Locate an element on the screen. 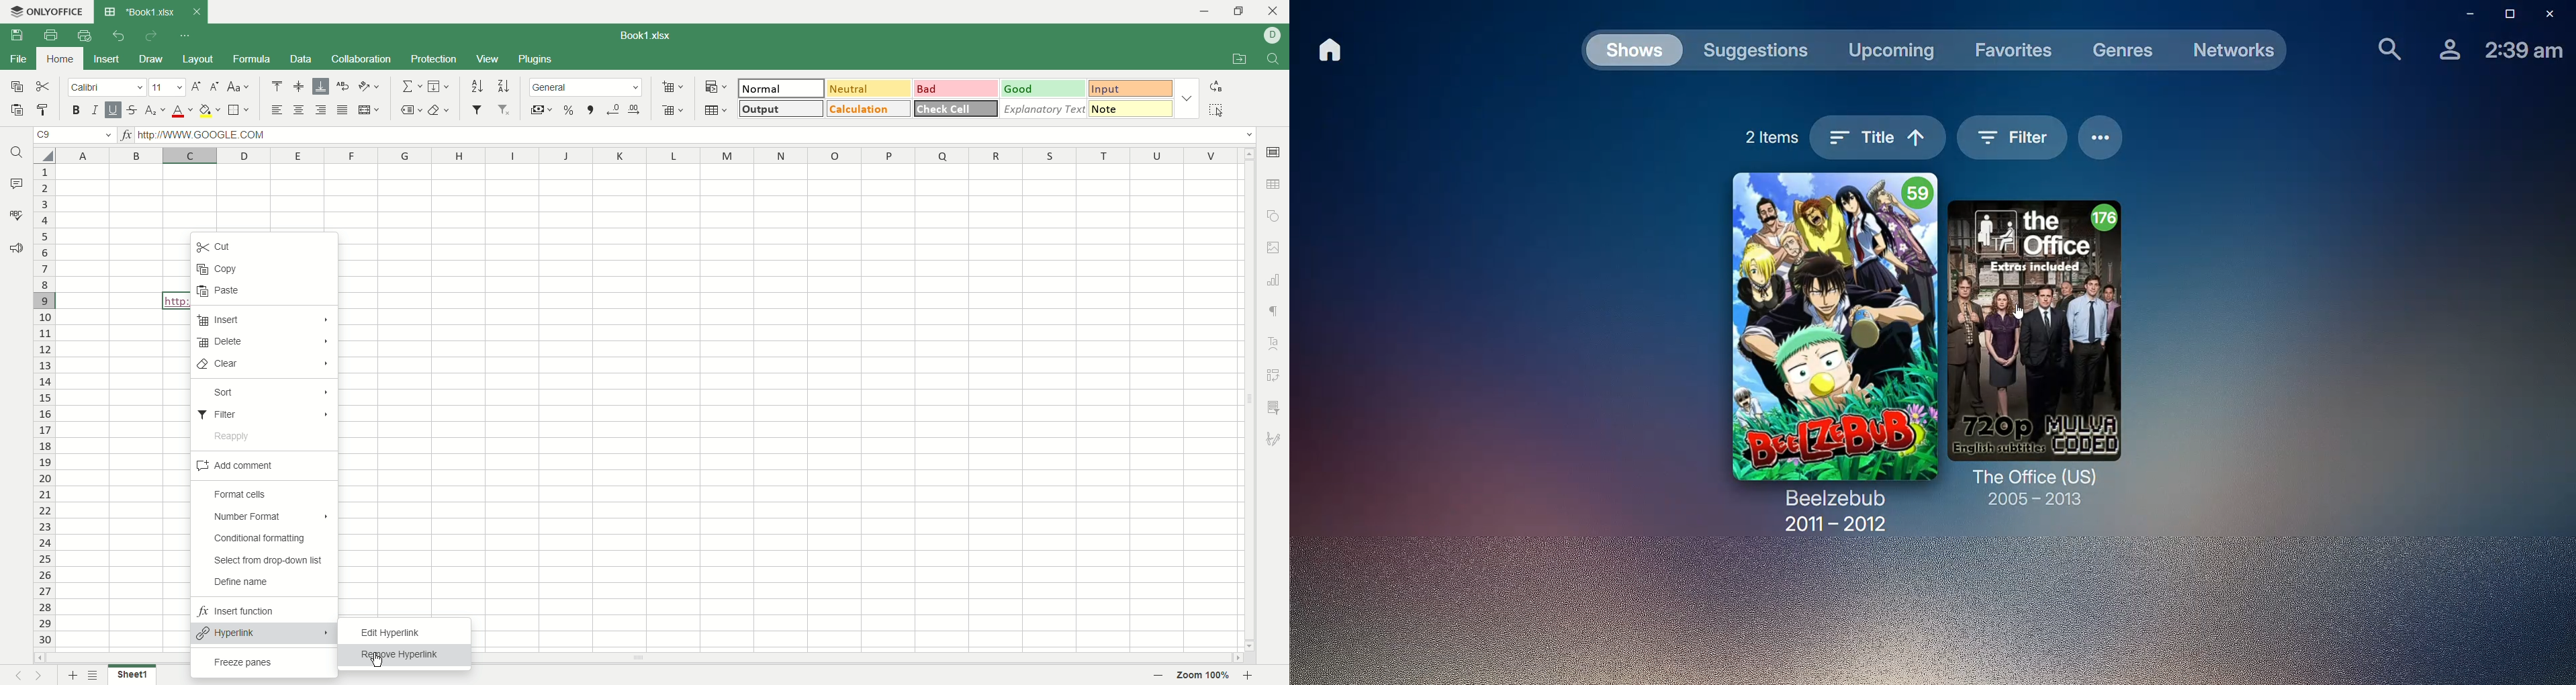 The image size is (2576, 700). delete is located at coordinates (265, 341).